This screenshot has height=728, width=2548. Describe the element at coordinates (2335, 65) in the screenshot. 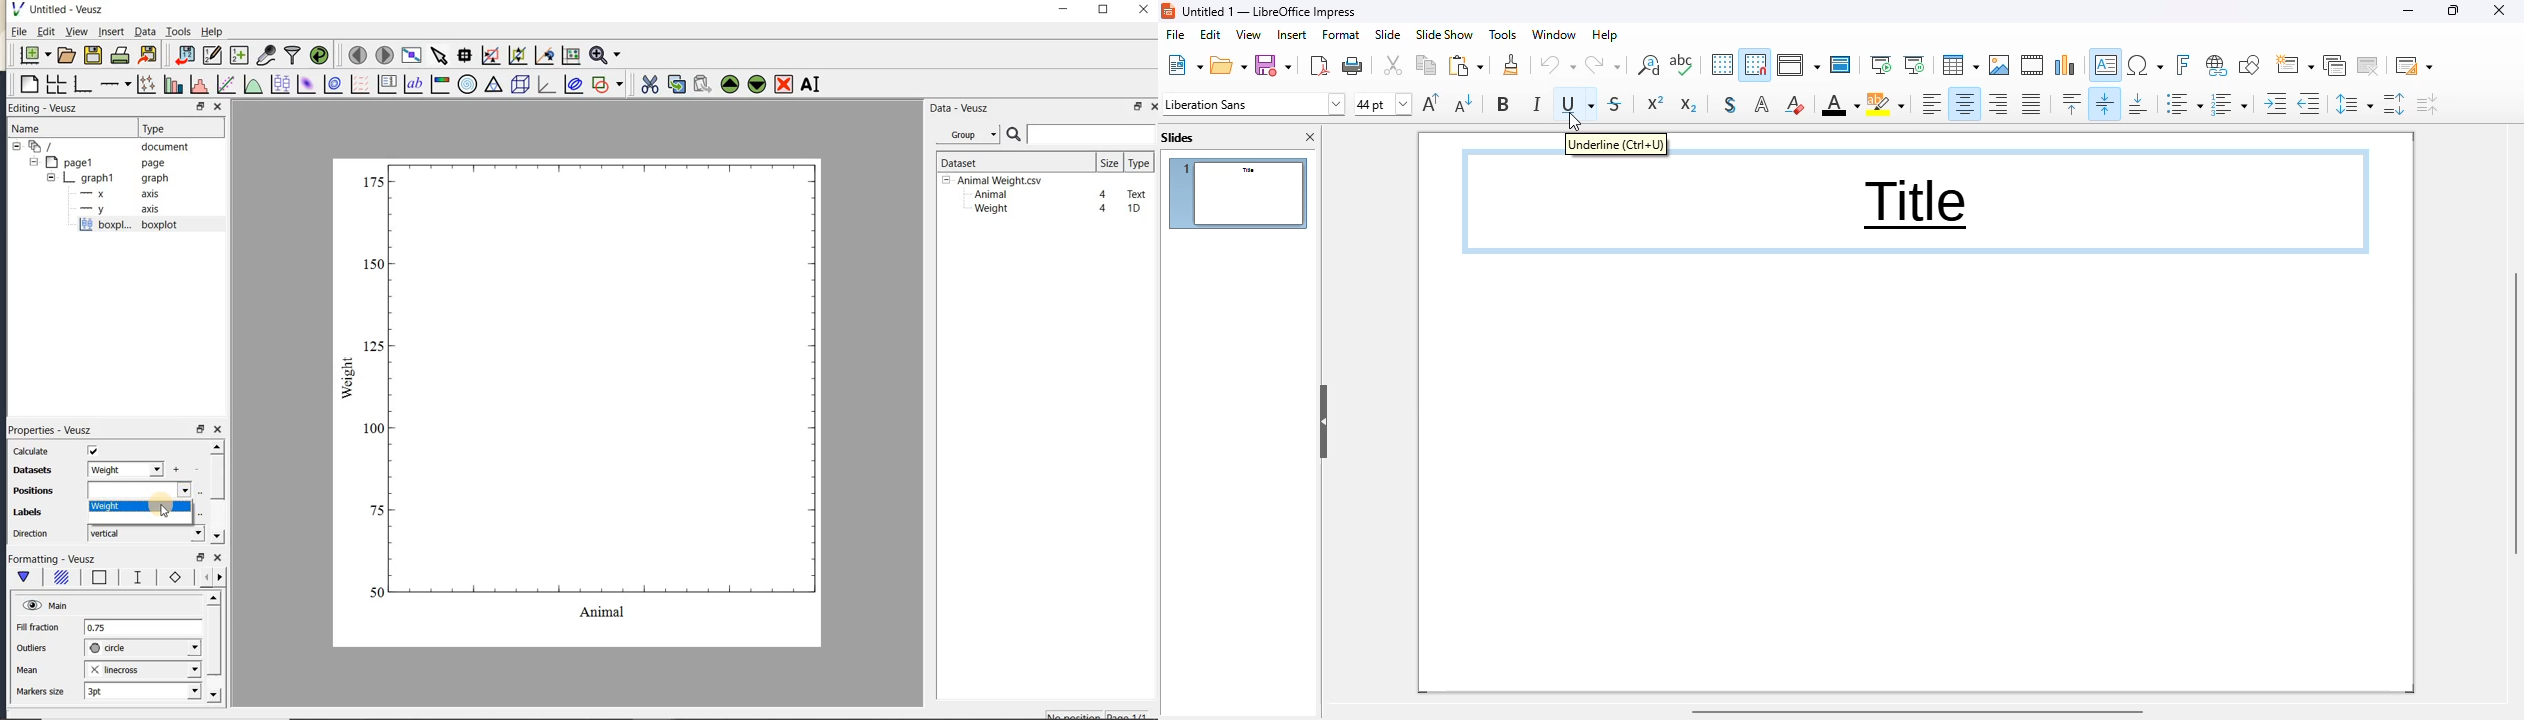

I see `duplicate slide` at that location.